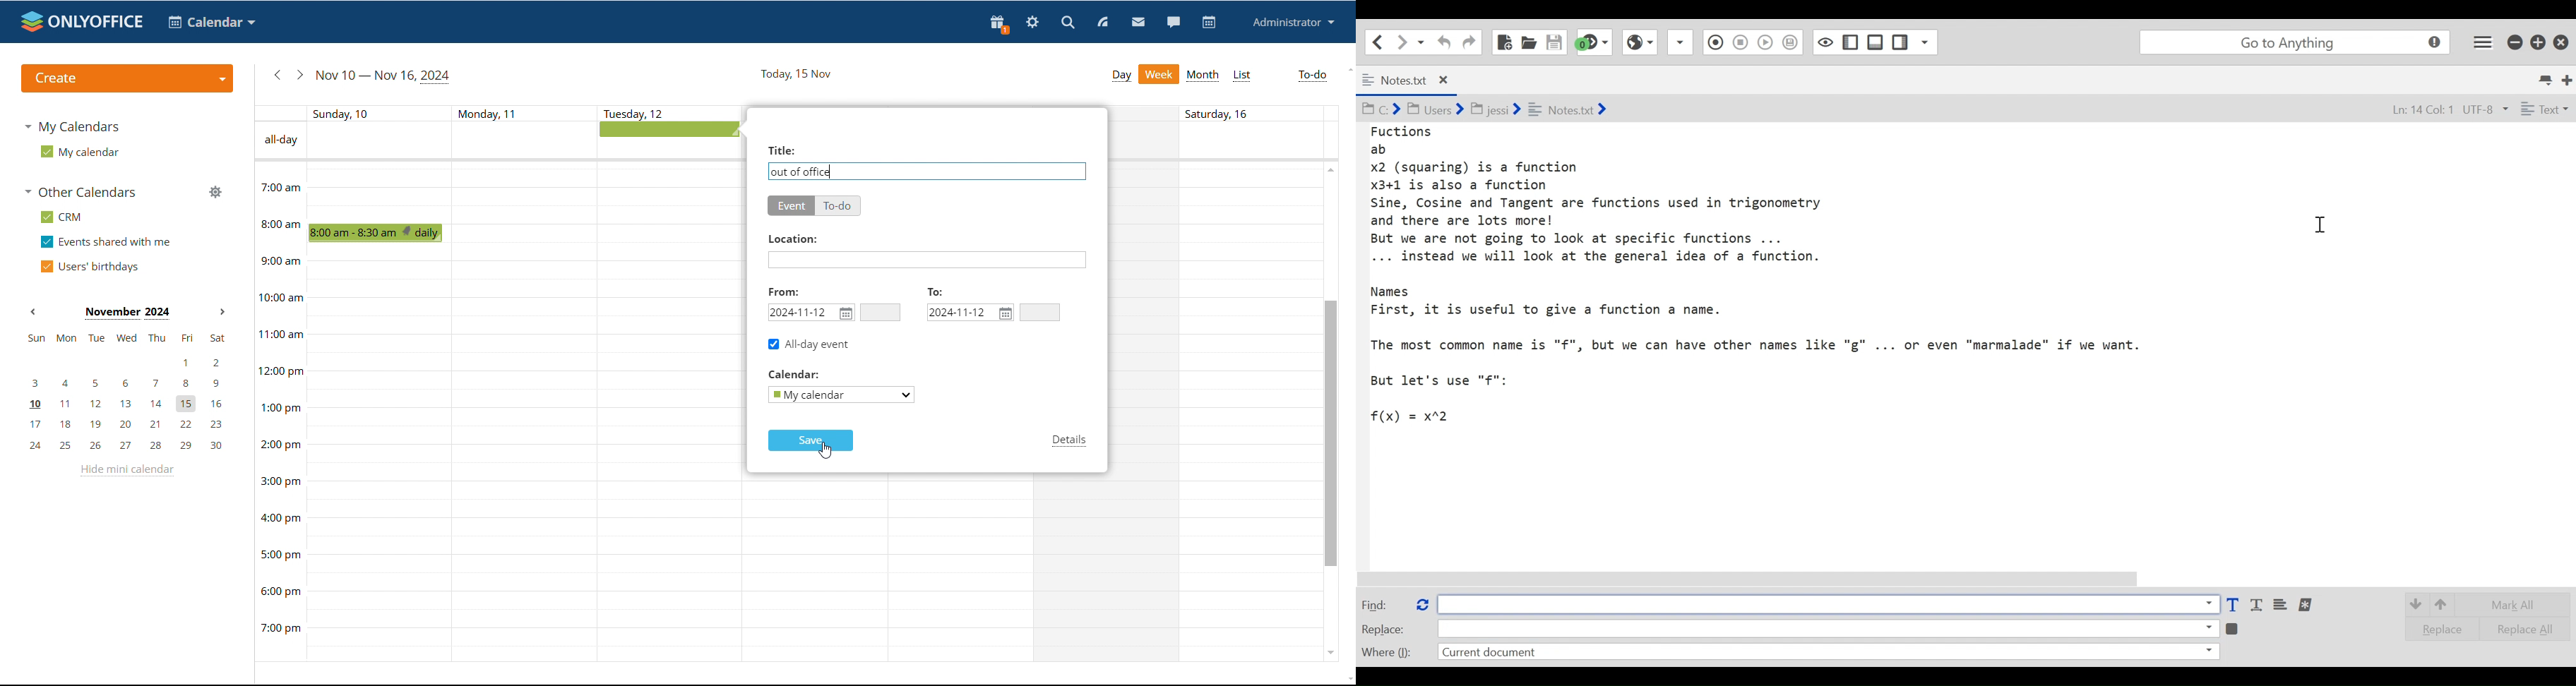  I want to click on text, so click(636, 112).